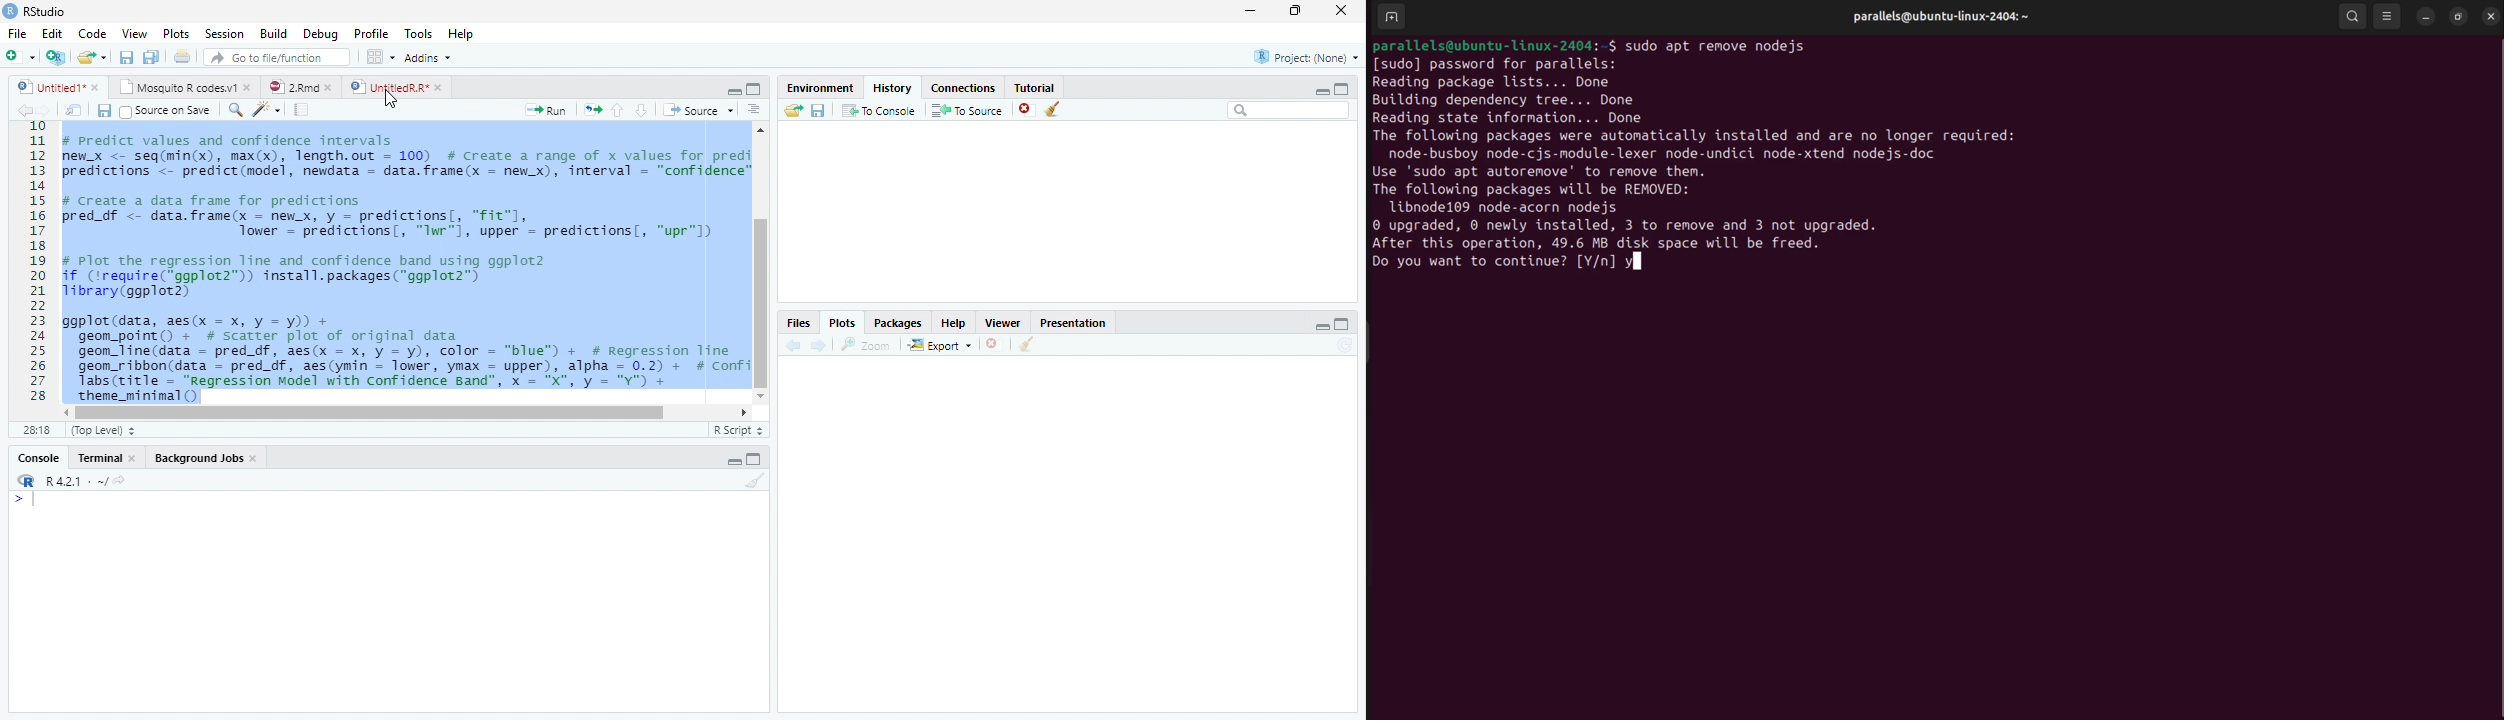 Image resolution: width=2520 pixels, height=728 pixels. Describe the element at coordinates (15, 33) in the screenshot. I see `File` at that location.